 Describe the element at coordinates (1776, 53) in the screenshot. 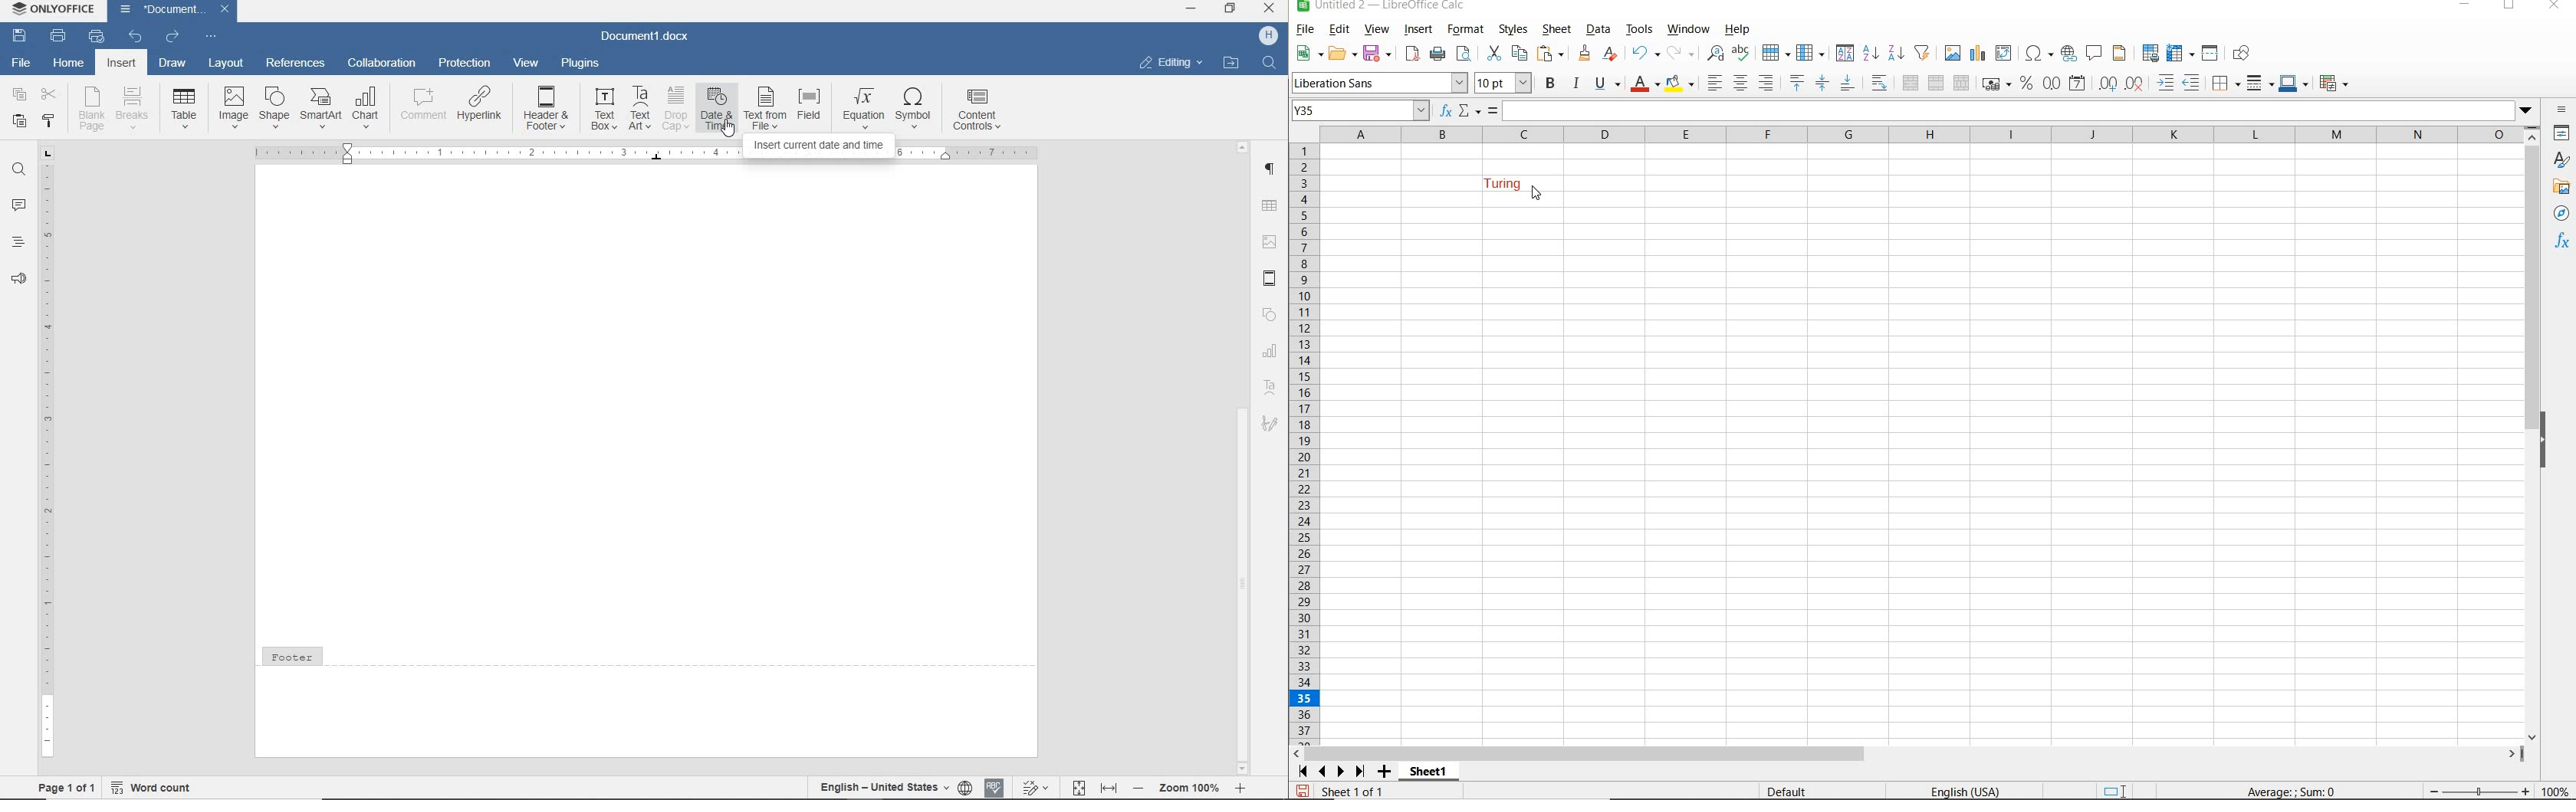

I see `ROW` at that location.